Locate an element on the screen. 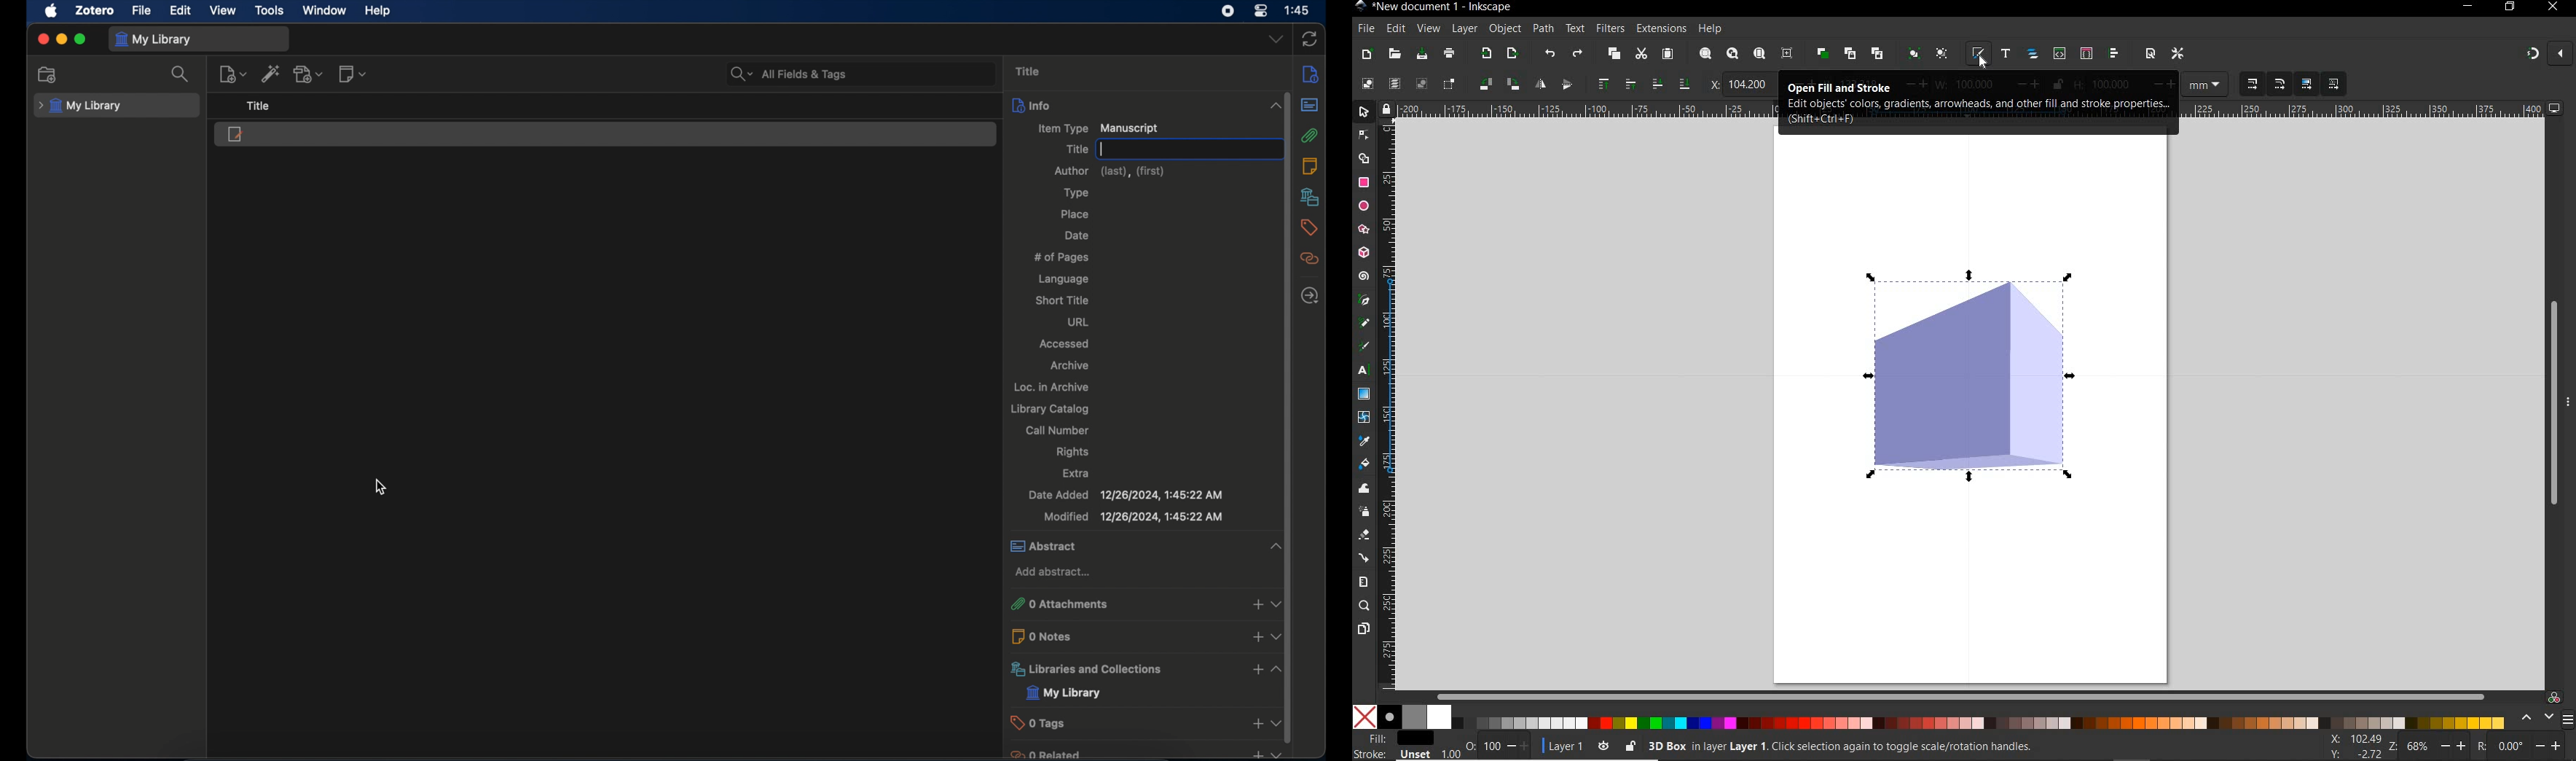 This screenshot has width=2576, height=784. TOGGLE SELECTION BOX is located at coordinates (1449, 85).